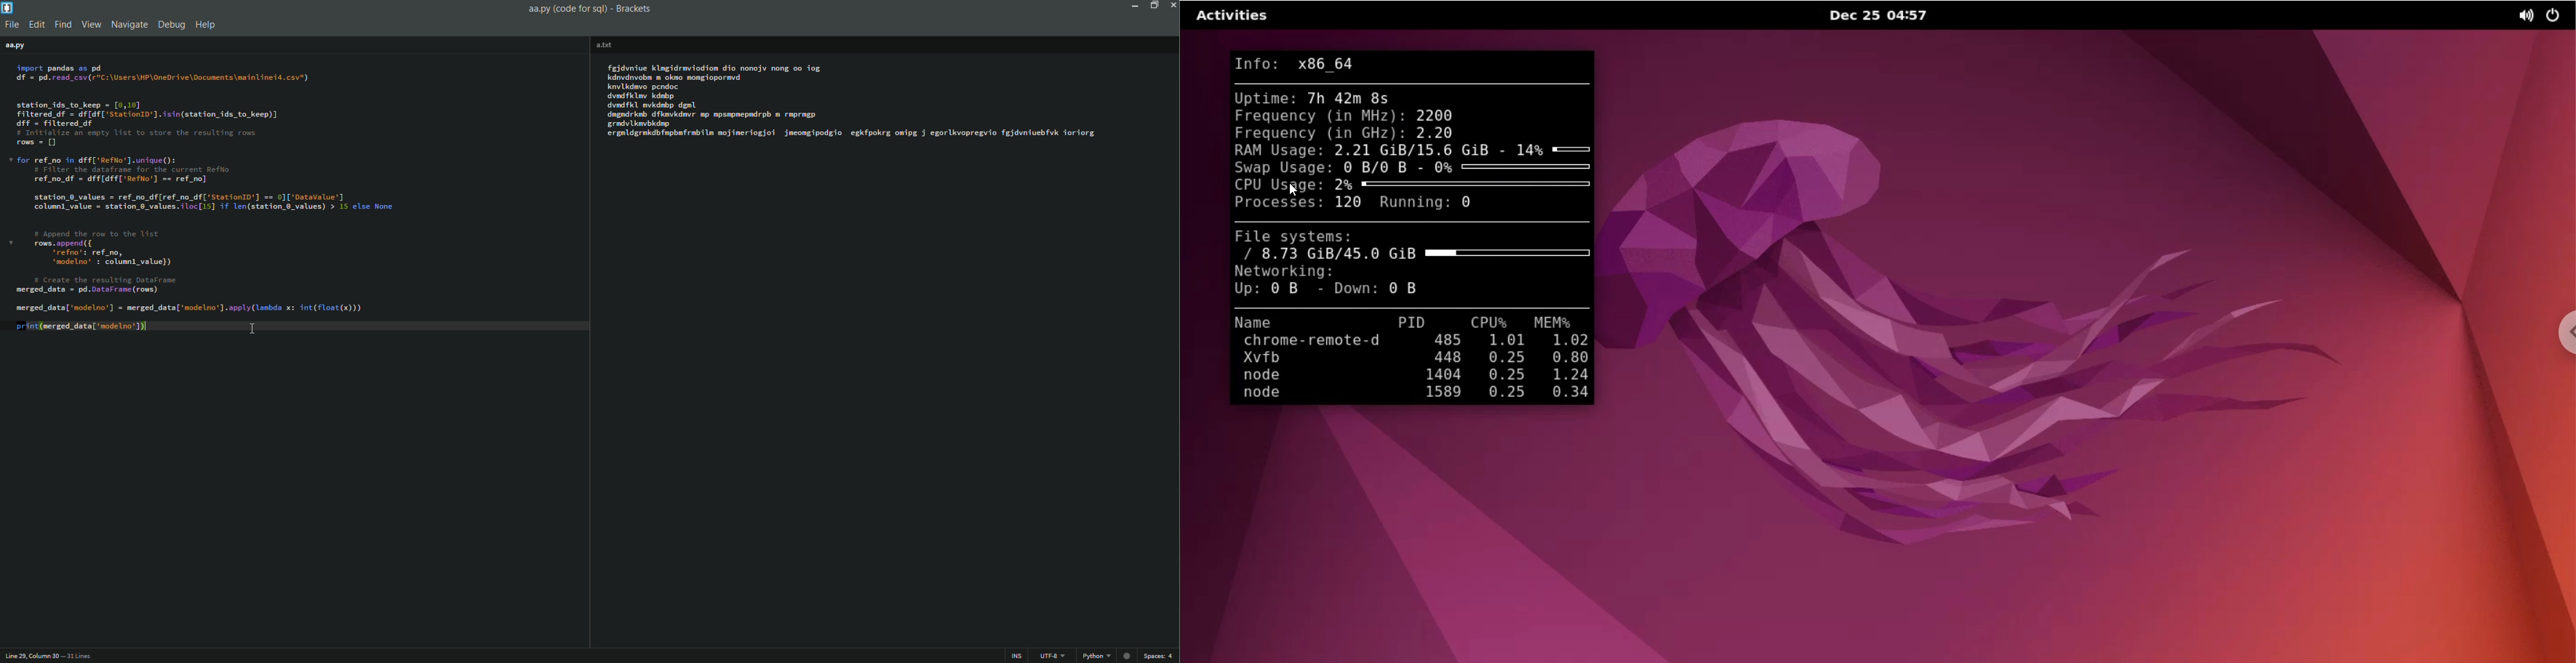 The image size is (2576, 672). What do you see at coordinates (130, 25) in the screenshot?
I see `navigate menu` at bounding box center [130, 25].